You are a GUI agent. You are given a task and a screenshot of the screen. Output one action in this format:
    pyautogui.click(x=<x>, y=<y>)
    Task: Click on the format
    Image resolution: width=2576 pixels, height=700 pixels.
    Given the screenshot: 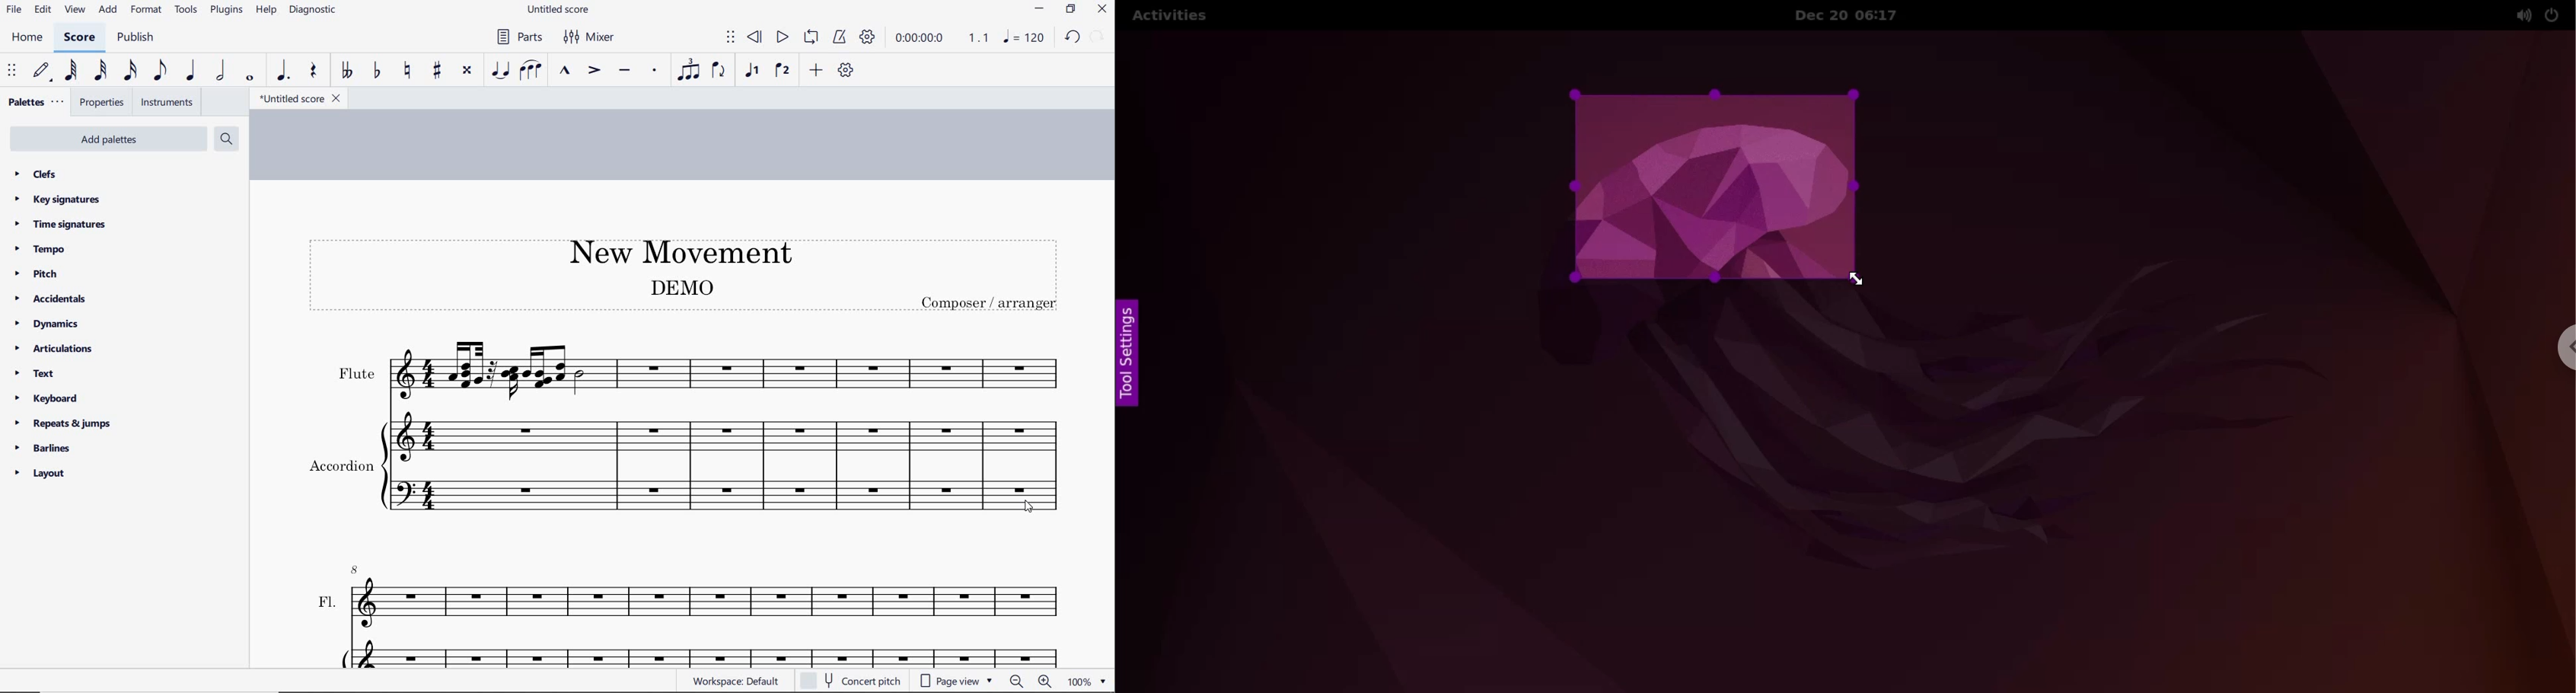 What is the action you would take?
    pyautogui.click(x=147, y=9)
    